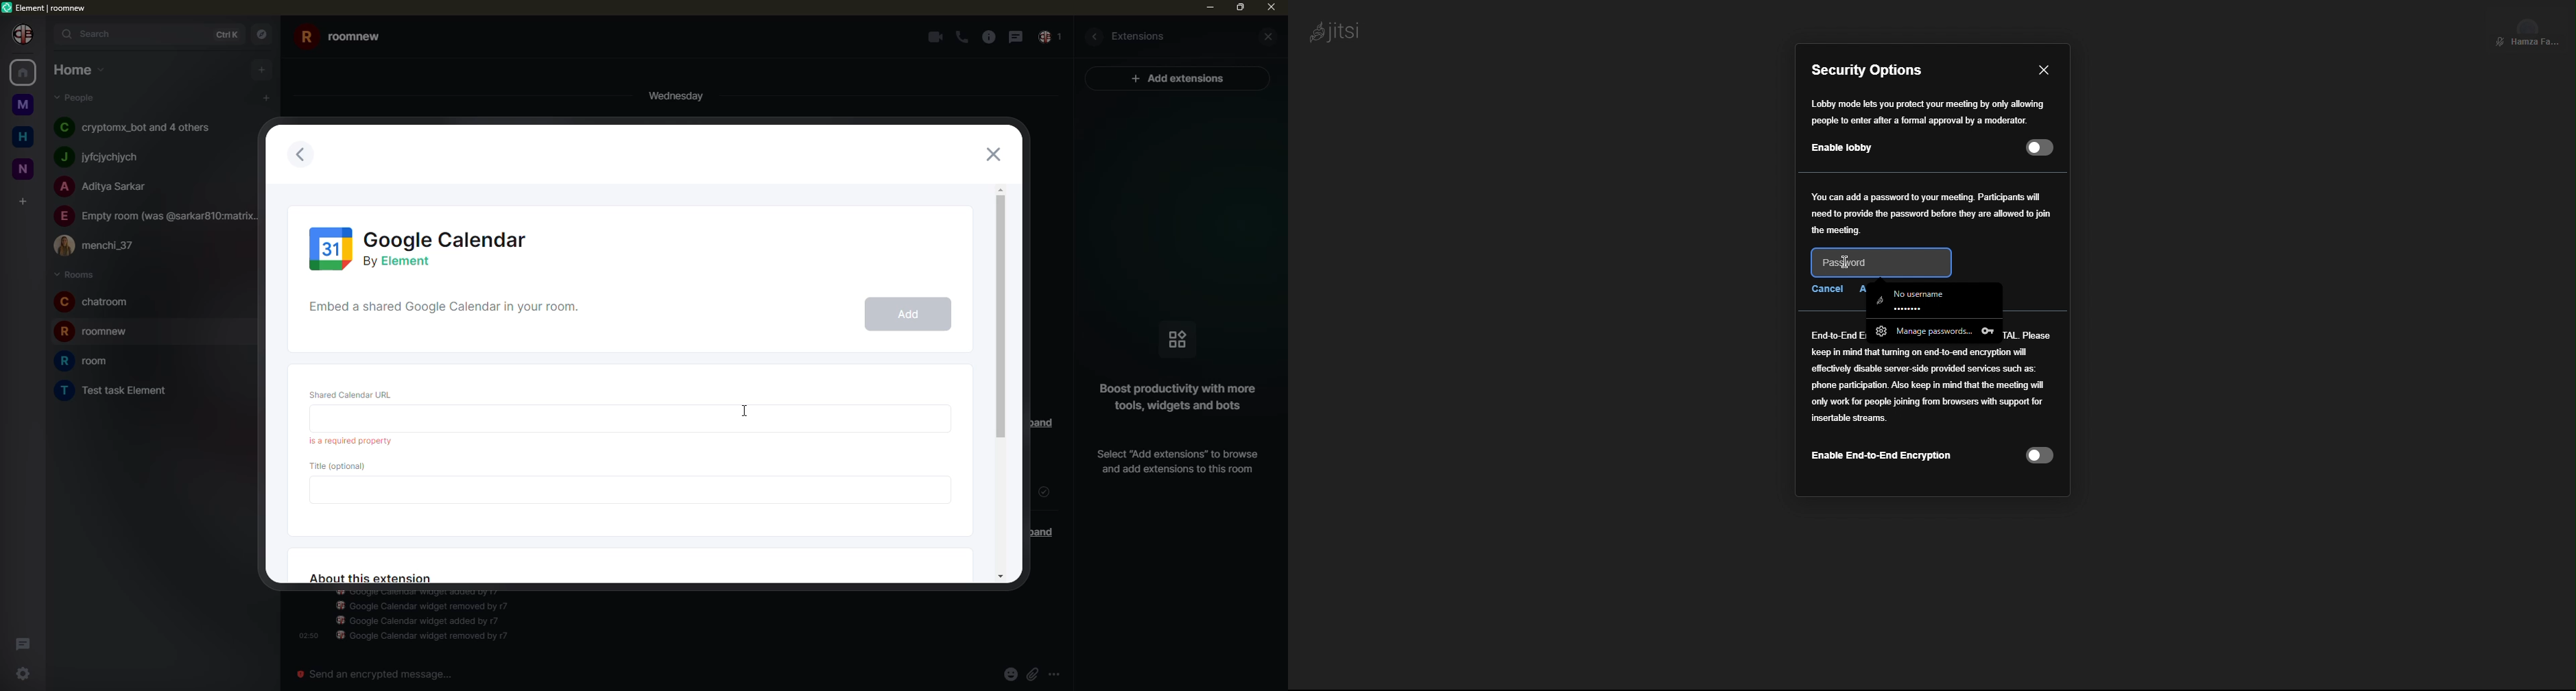 This screenshot has width=2576, height=700. I want to click on day, so click(671, 95).